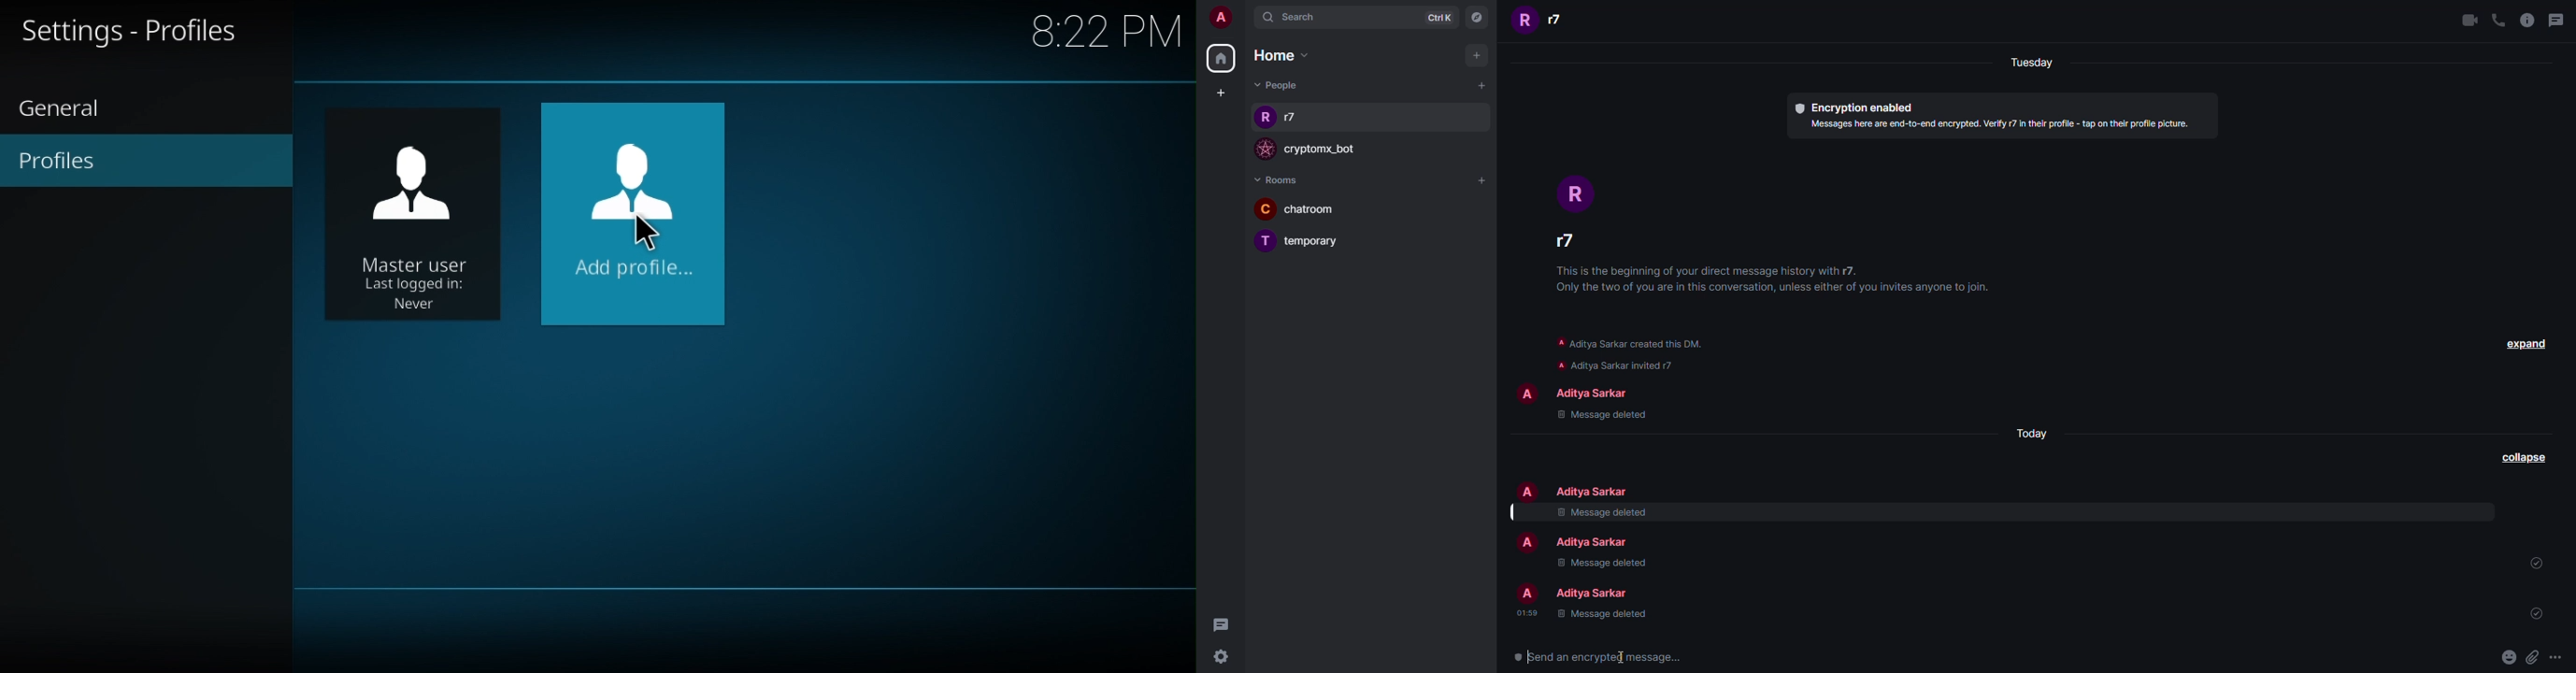 This screenshot has width=2576, height=700. Describe the element at coordinates (418, 214) in the screenshot. I see `master user` at that location.